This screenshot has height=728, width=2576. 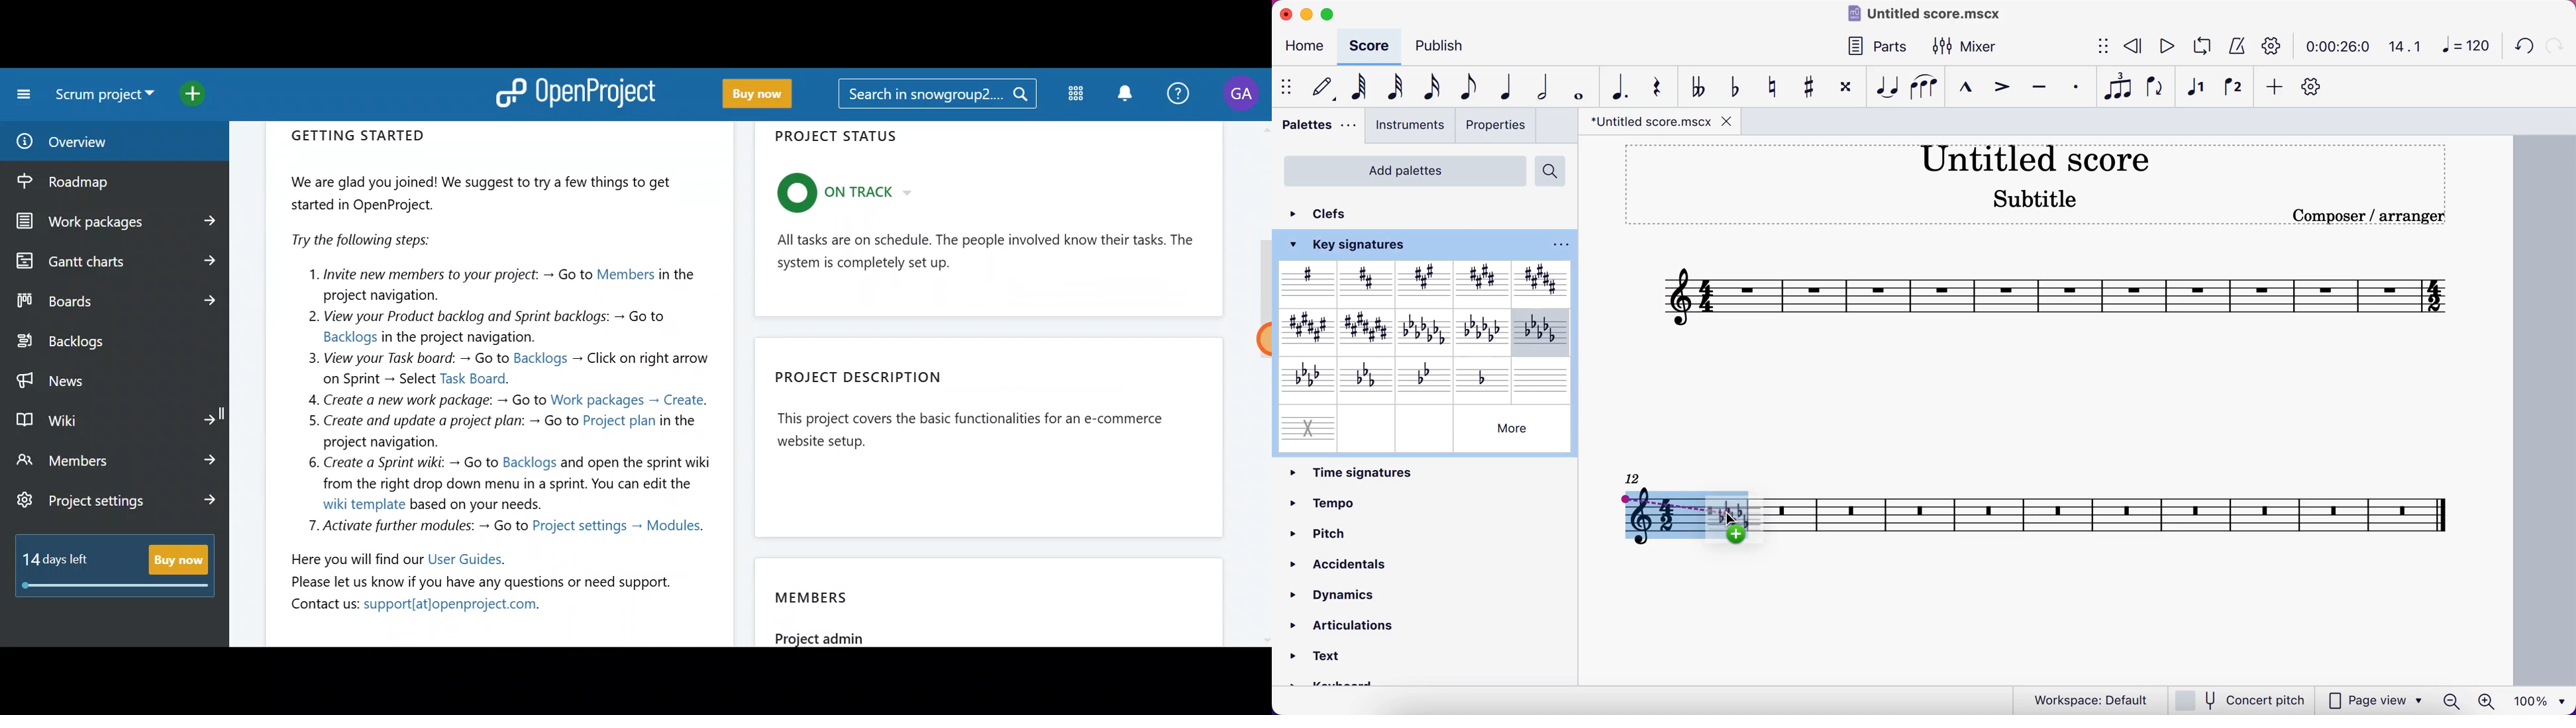 What do you see at coordinates (2405, 44) in the screenshot?
I see `14.1` at bounding box center [2405, 44].